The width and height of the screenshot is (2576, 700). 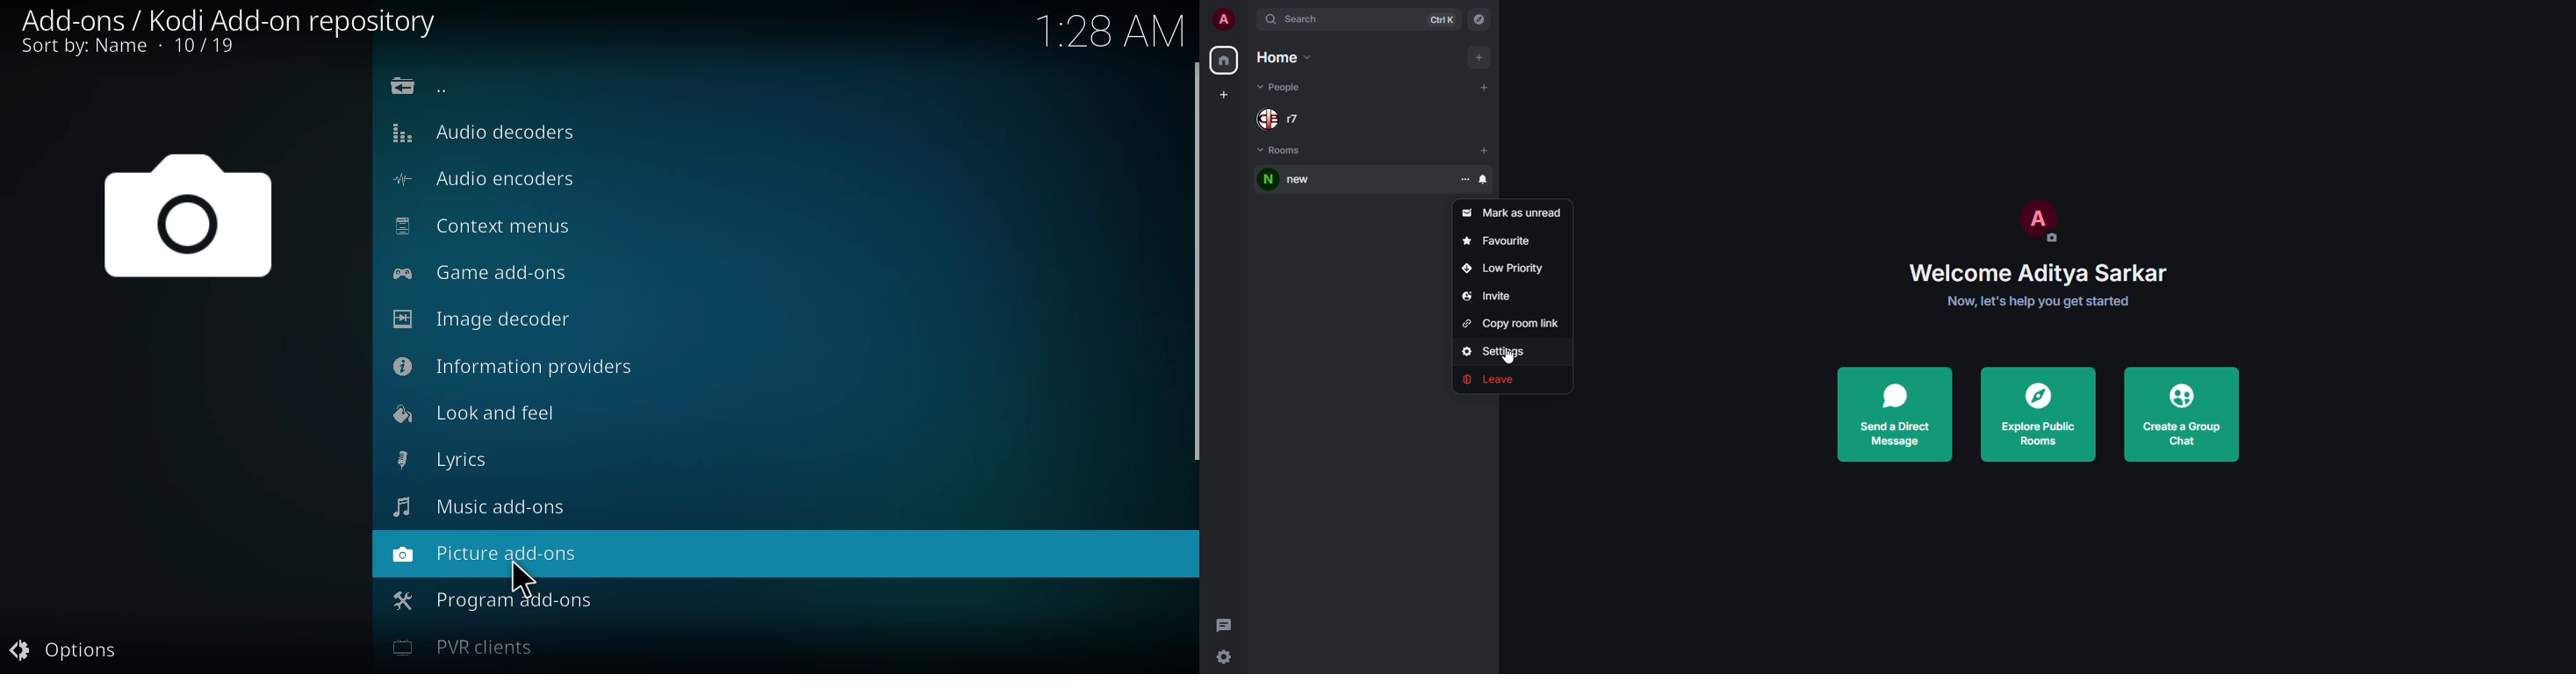 What do you see at coordinates (482, 505) in the screenshot?
I see `music add-ons` at bounding box center [482, 505].